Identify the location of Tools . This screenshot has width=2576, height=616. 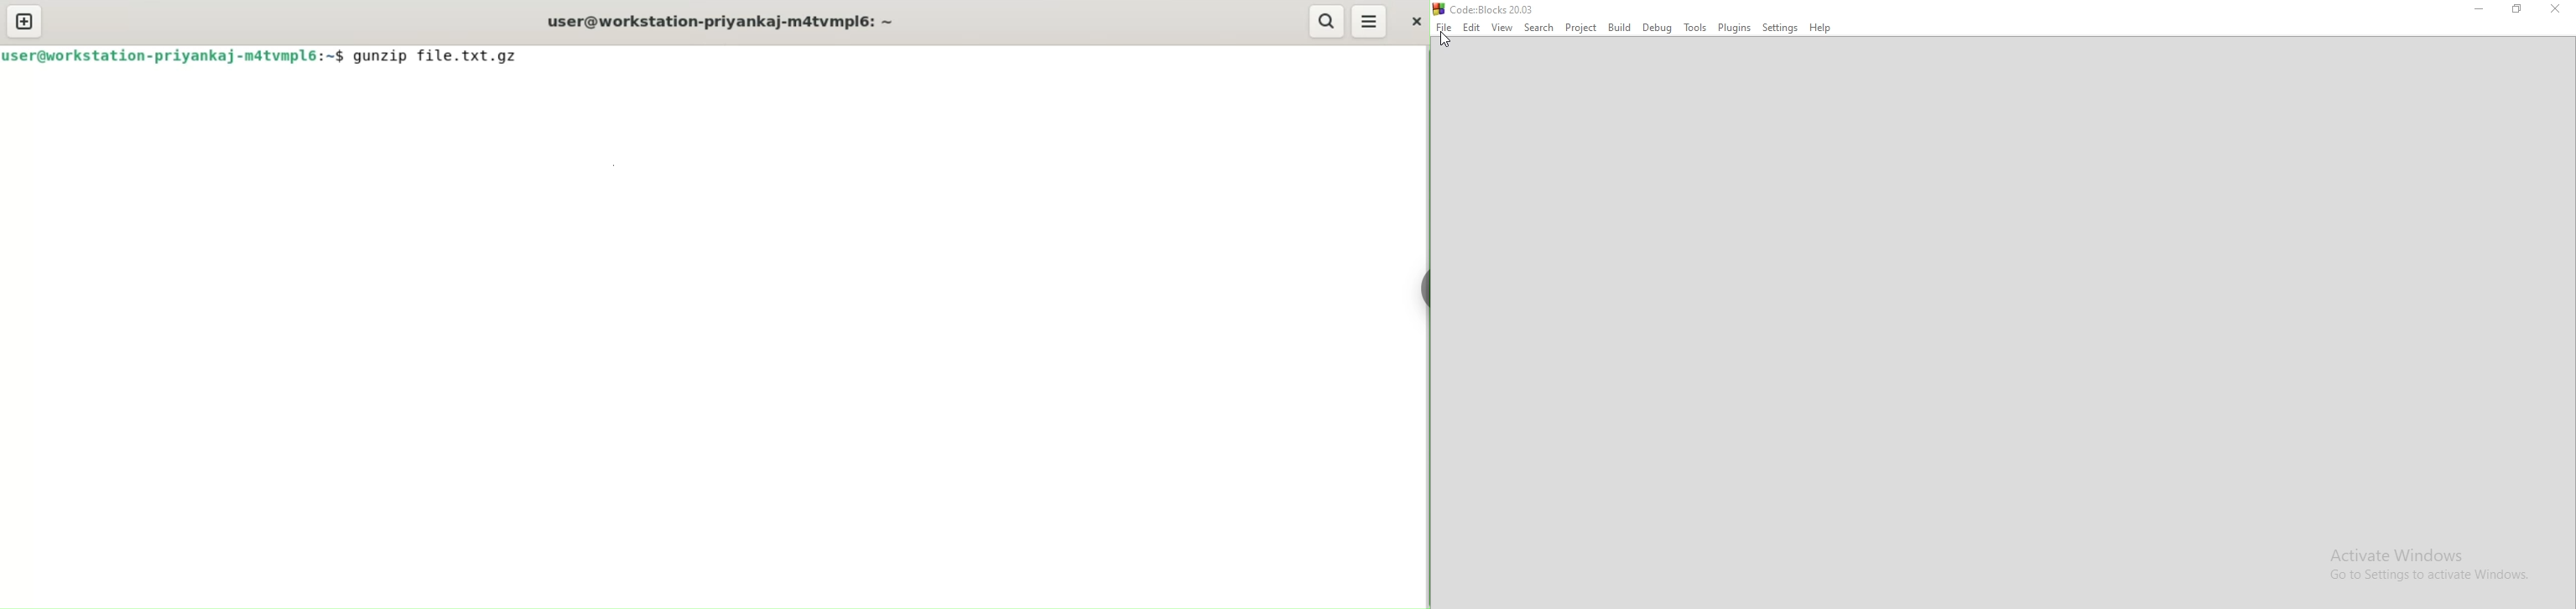
(1693, 28).